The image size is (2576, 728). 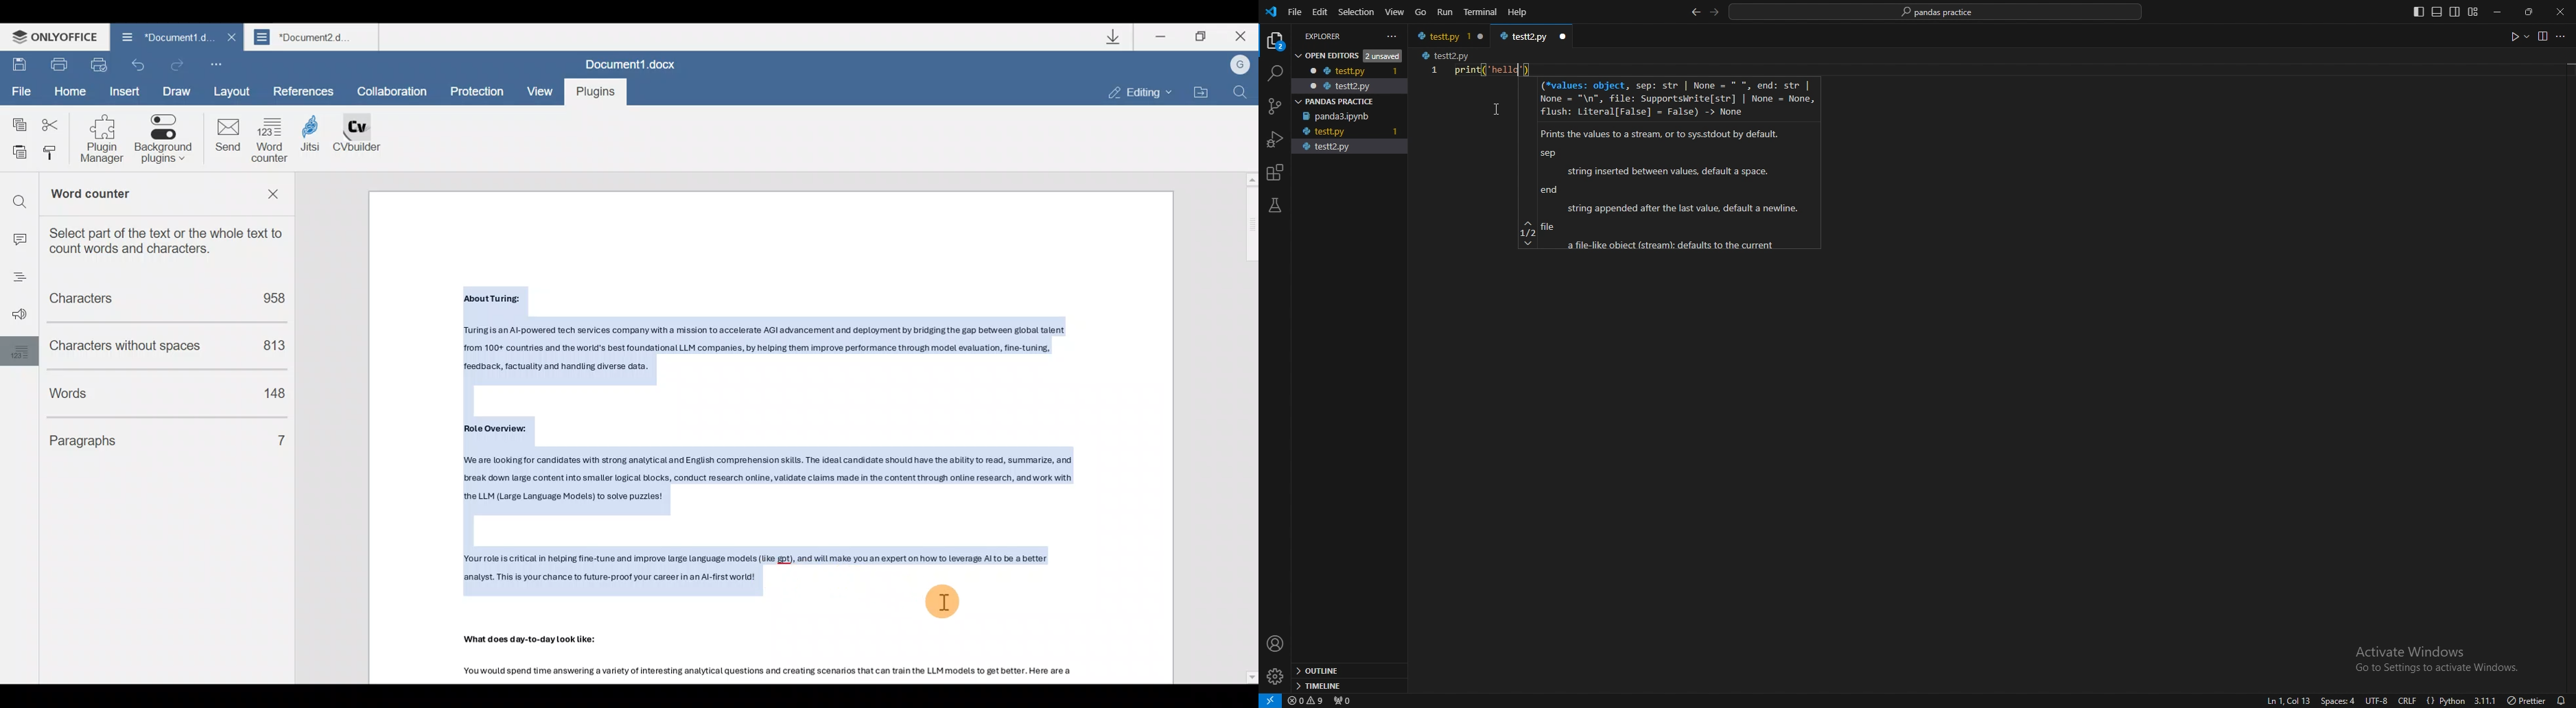 What do you see at coordinates (1159, 39) in the screenshot?
I see `Minimize` at bounding box center [1159, 39].